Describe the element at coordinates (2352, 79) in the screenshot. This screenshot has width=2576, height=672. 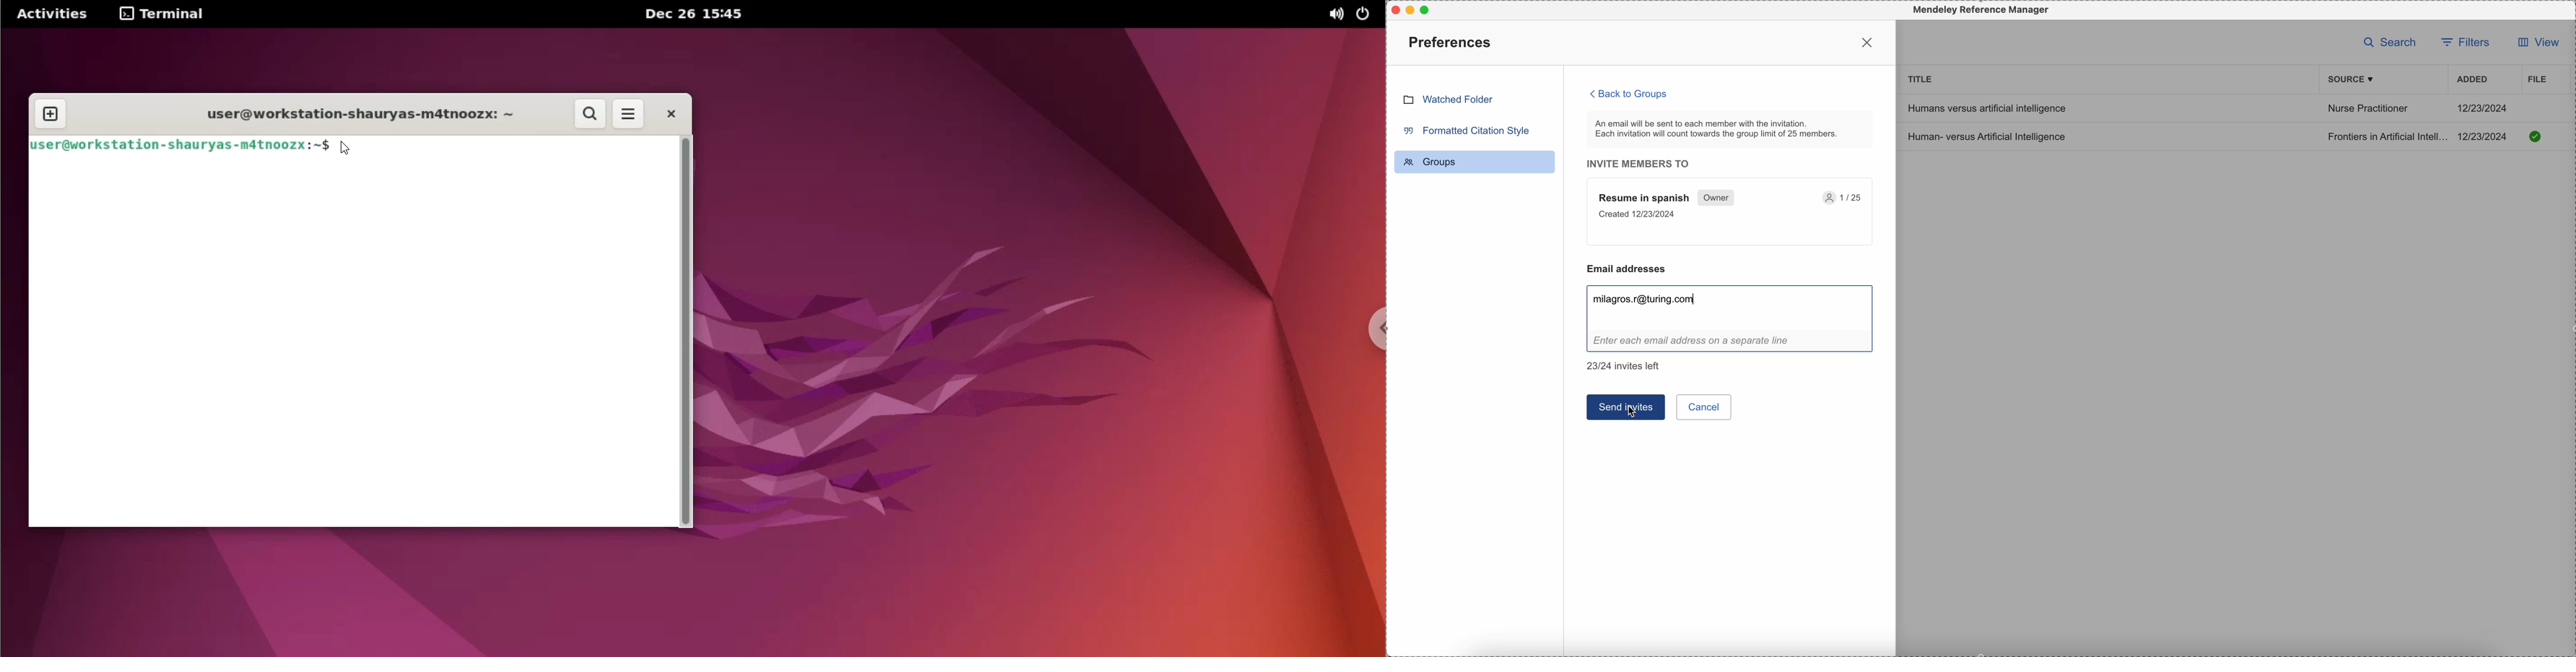
I see `source` at that location.